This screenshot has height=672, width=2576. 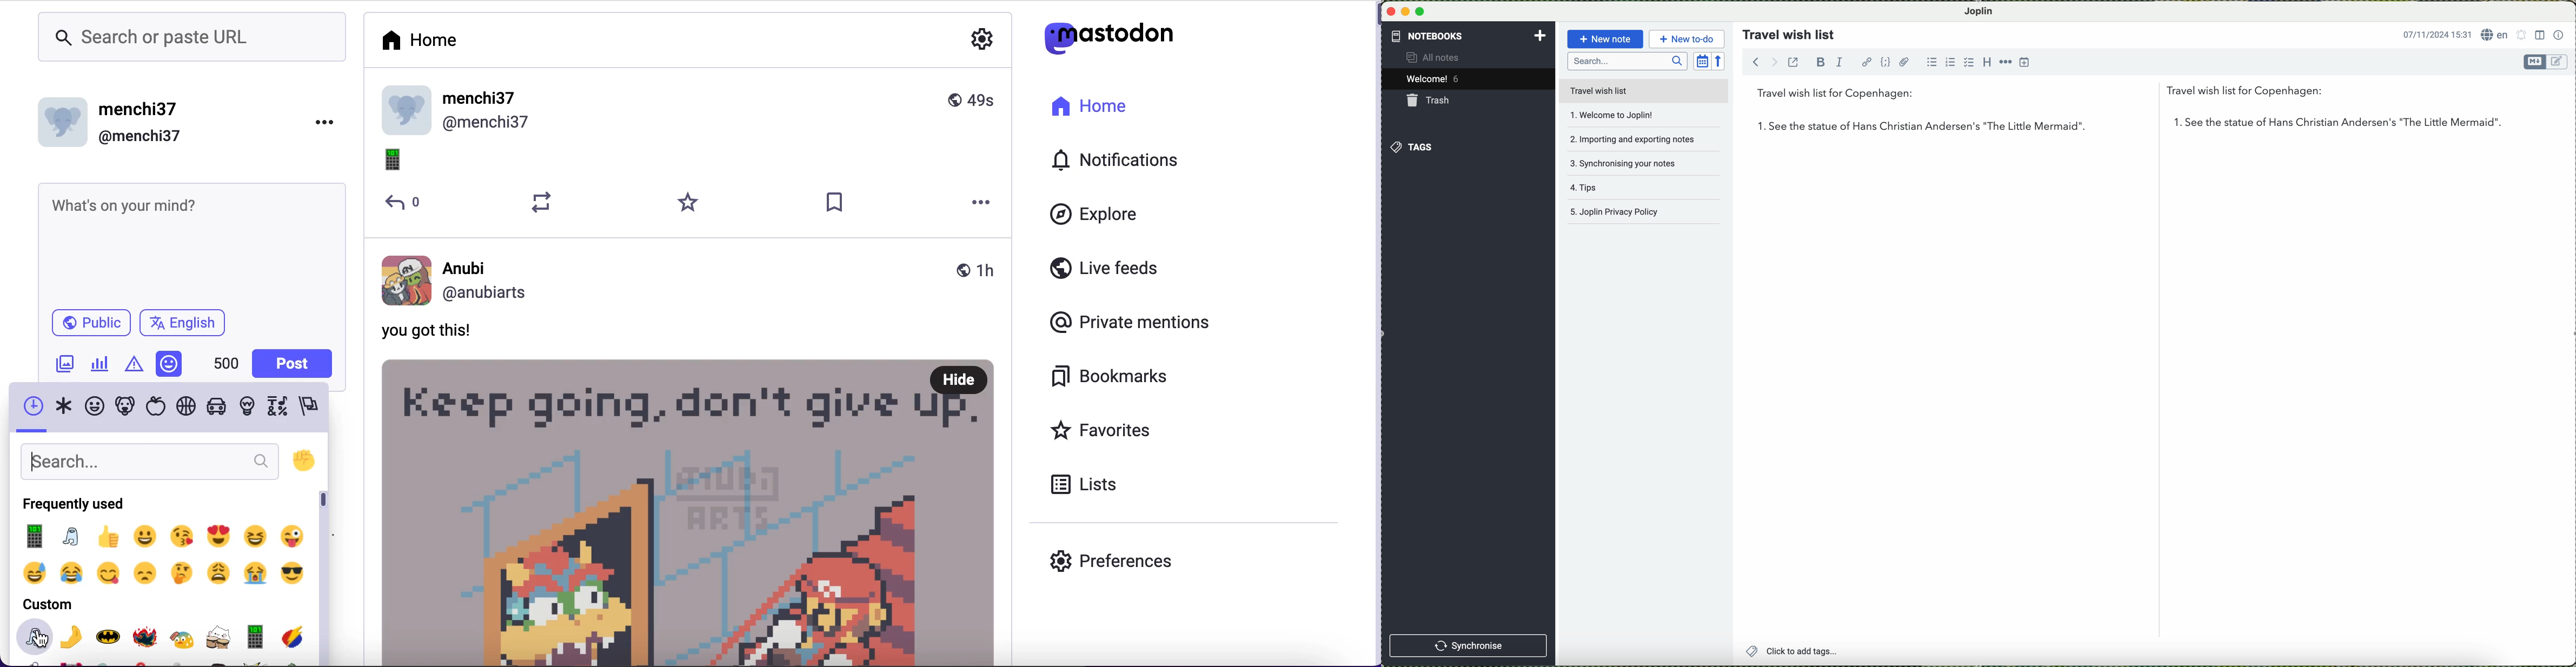 What do you see at coordinates (1641, 214) in the screenshot?
I see `Joplin privacy policy` at bounding box center [1641, 214].